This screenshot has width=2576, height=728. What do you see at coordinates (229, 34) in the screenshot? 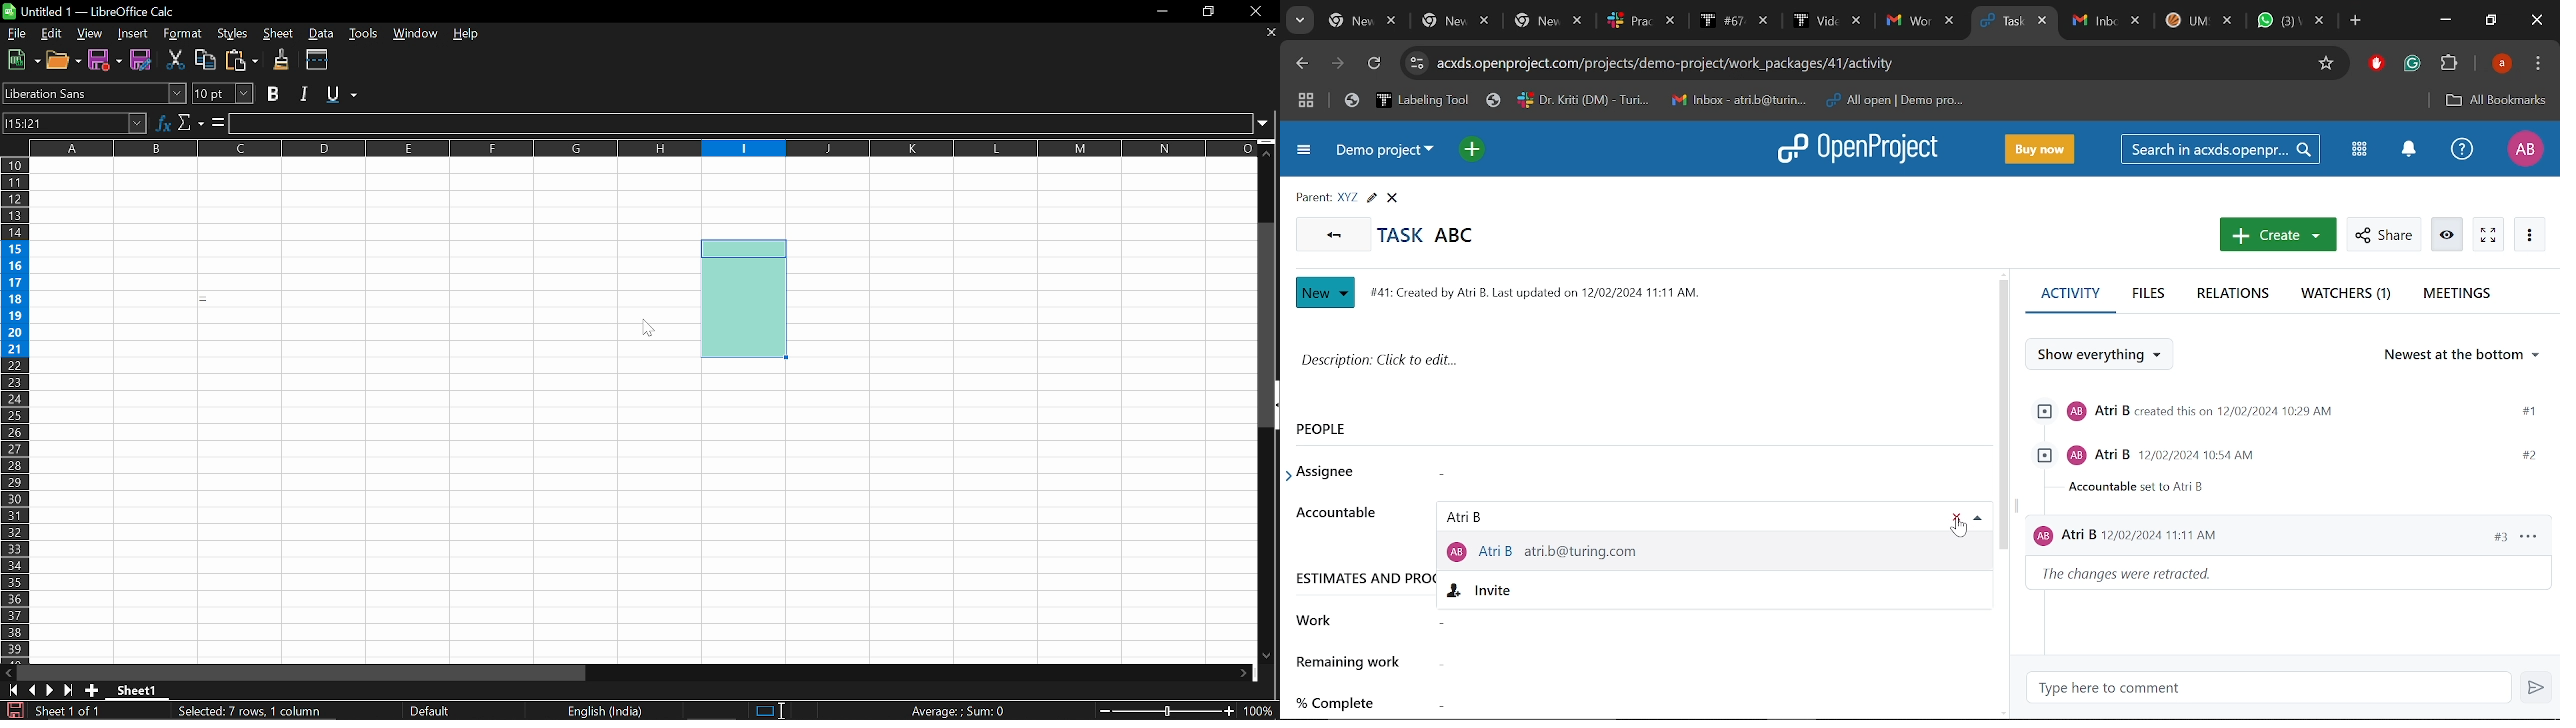
I see `Styles` at bounding box center [229, 34].